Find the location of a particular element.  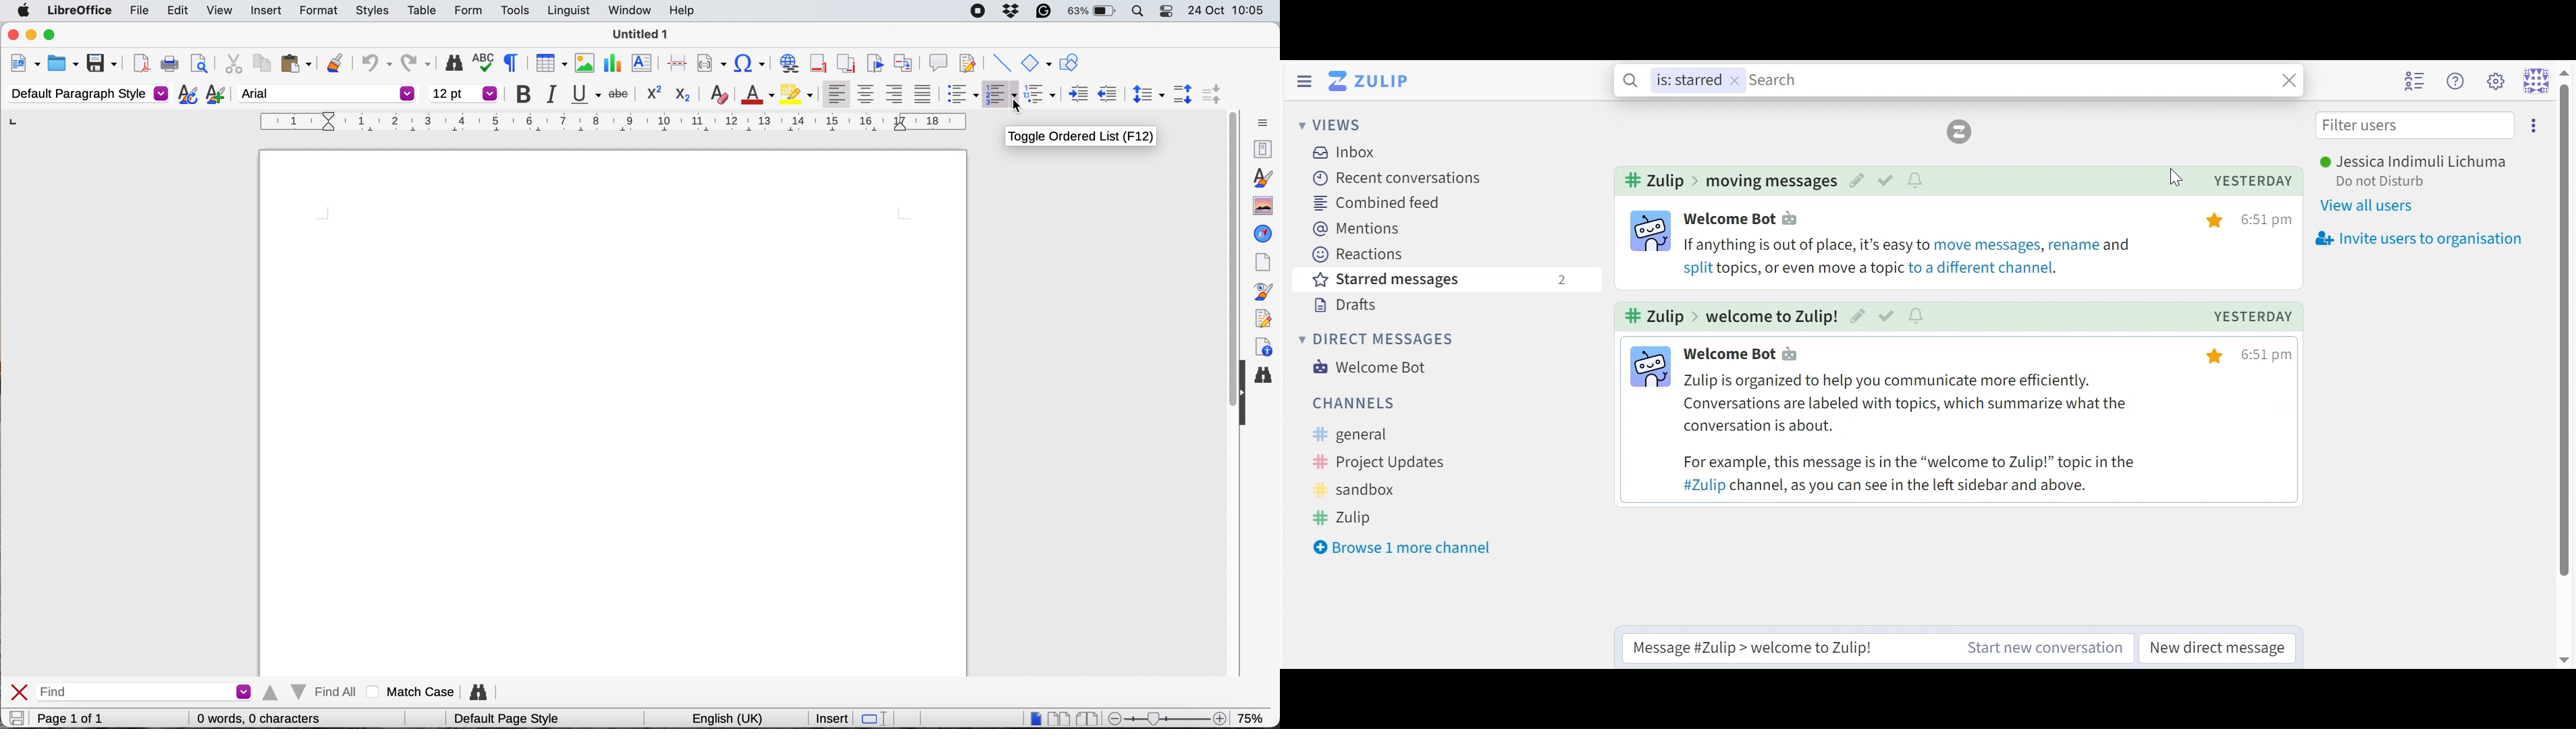

insert hyperlink is located at coordinates (789, 64).